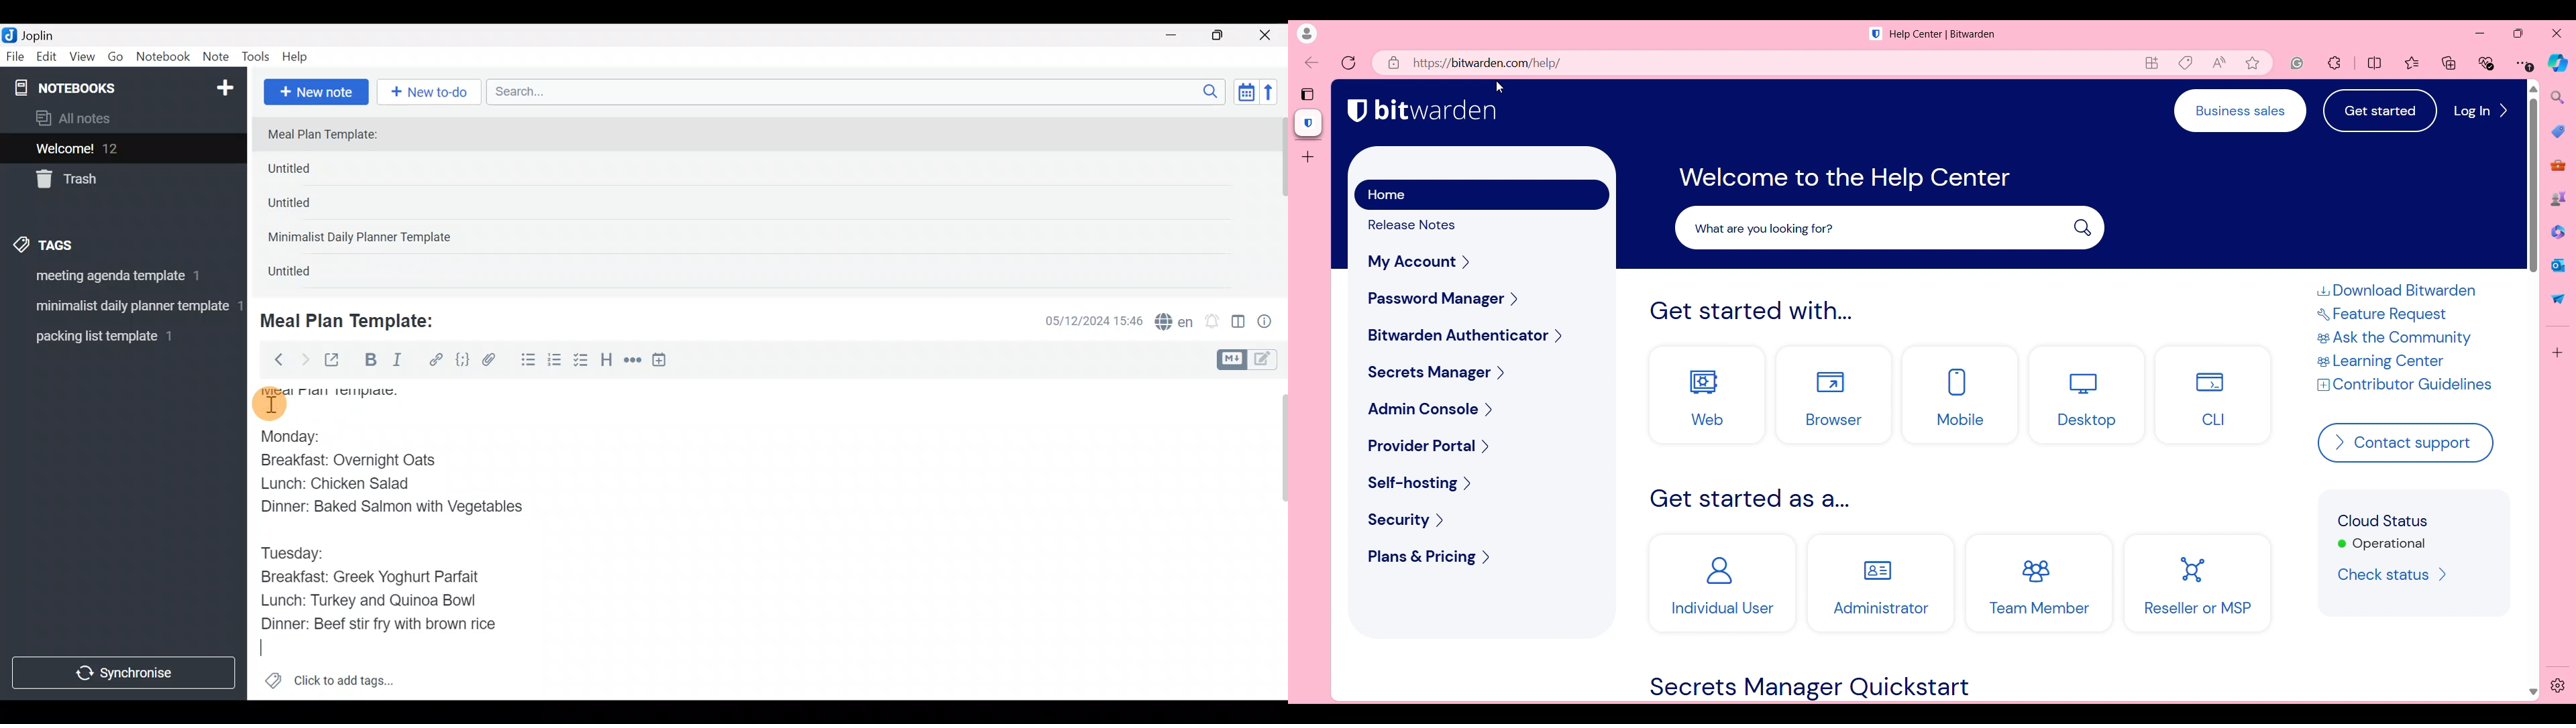  What do you see at coordinates (2253, 63) in the screenshot?
I see `Add current page to favorites` at bounding box center [2253, 63].